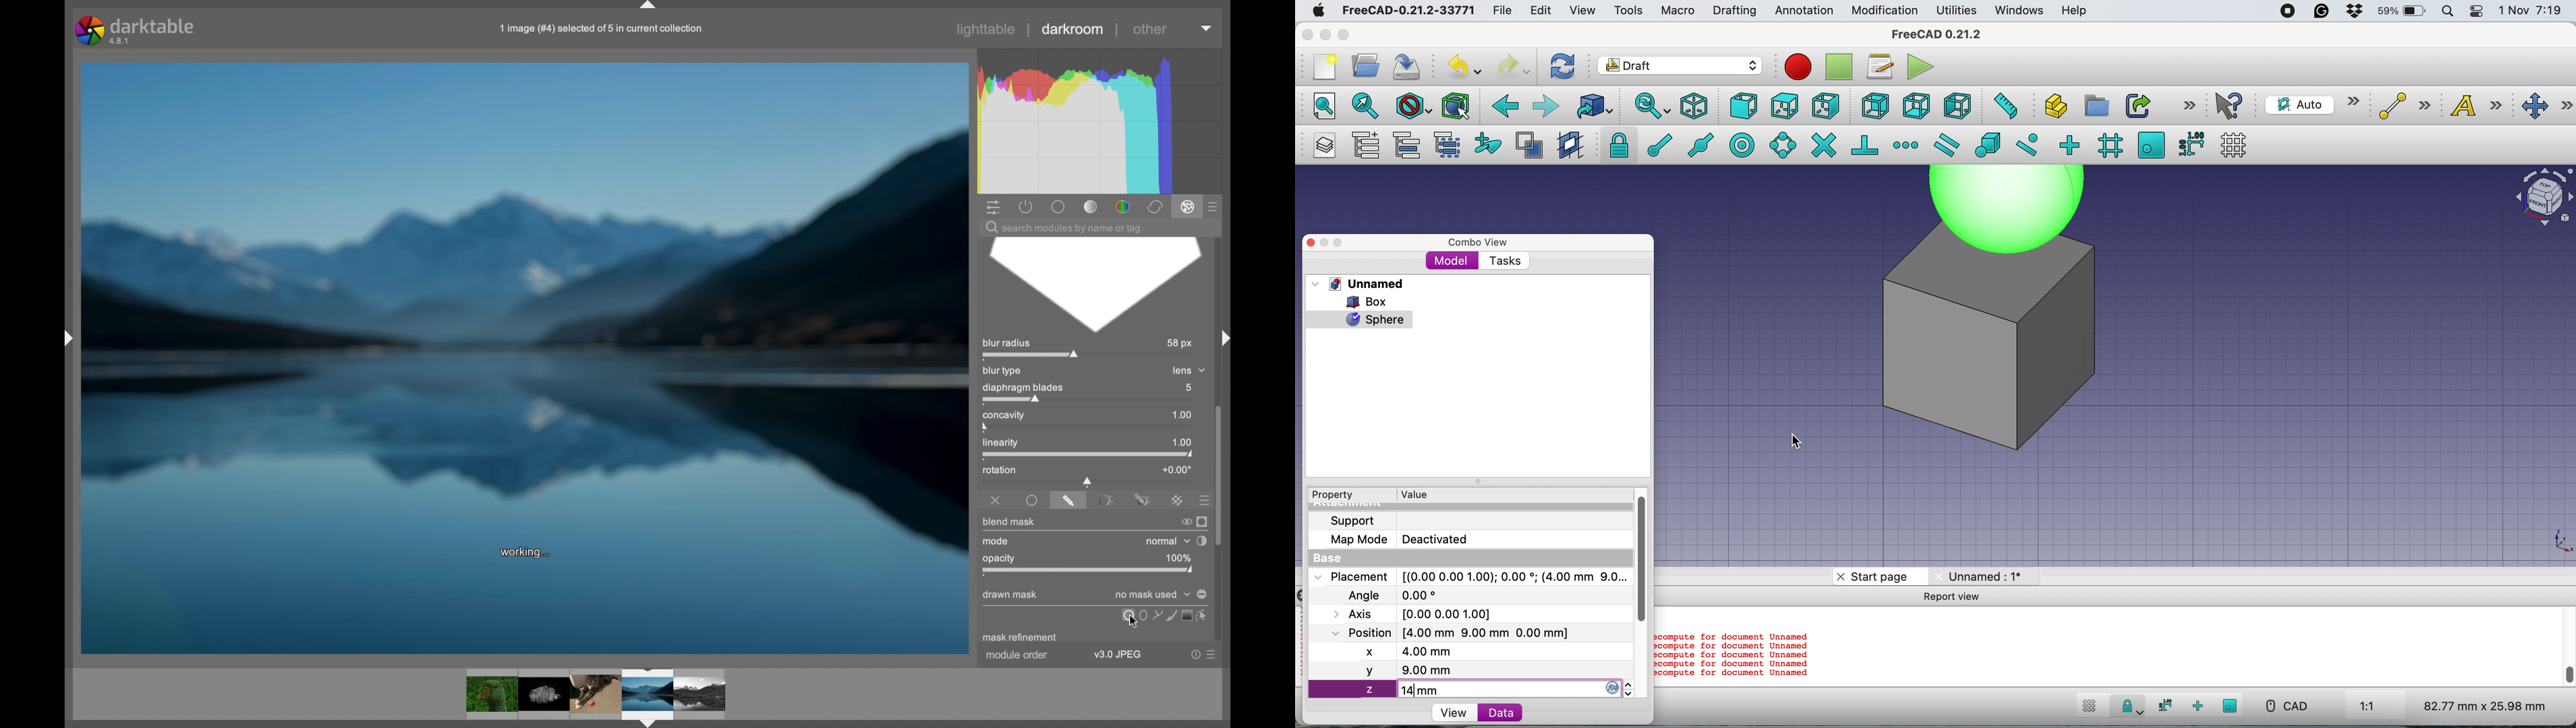  Describe the element at coordinates (1128, 615) in the screenshot. I see `uniformly` at that location.